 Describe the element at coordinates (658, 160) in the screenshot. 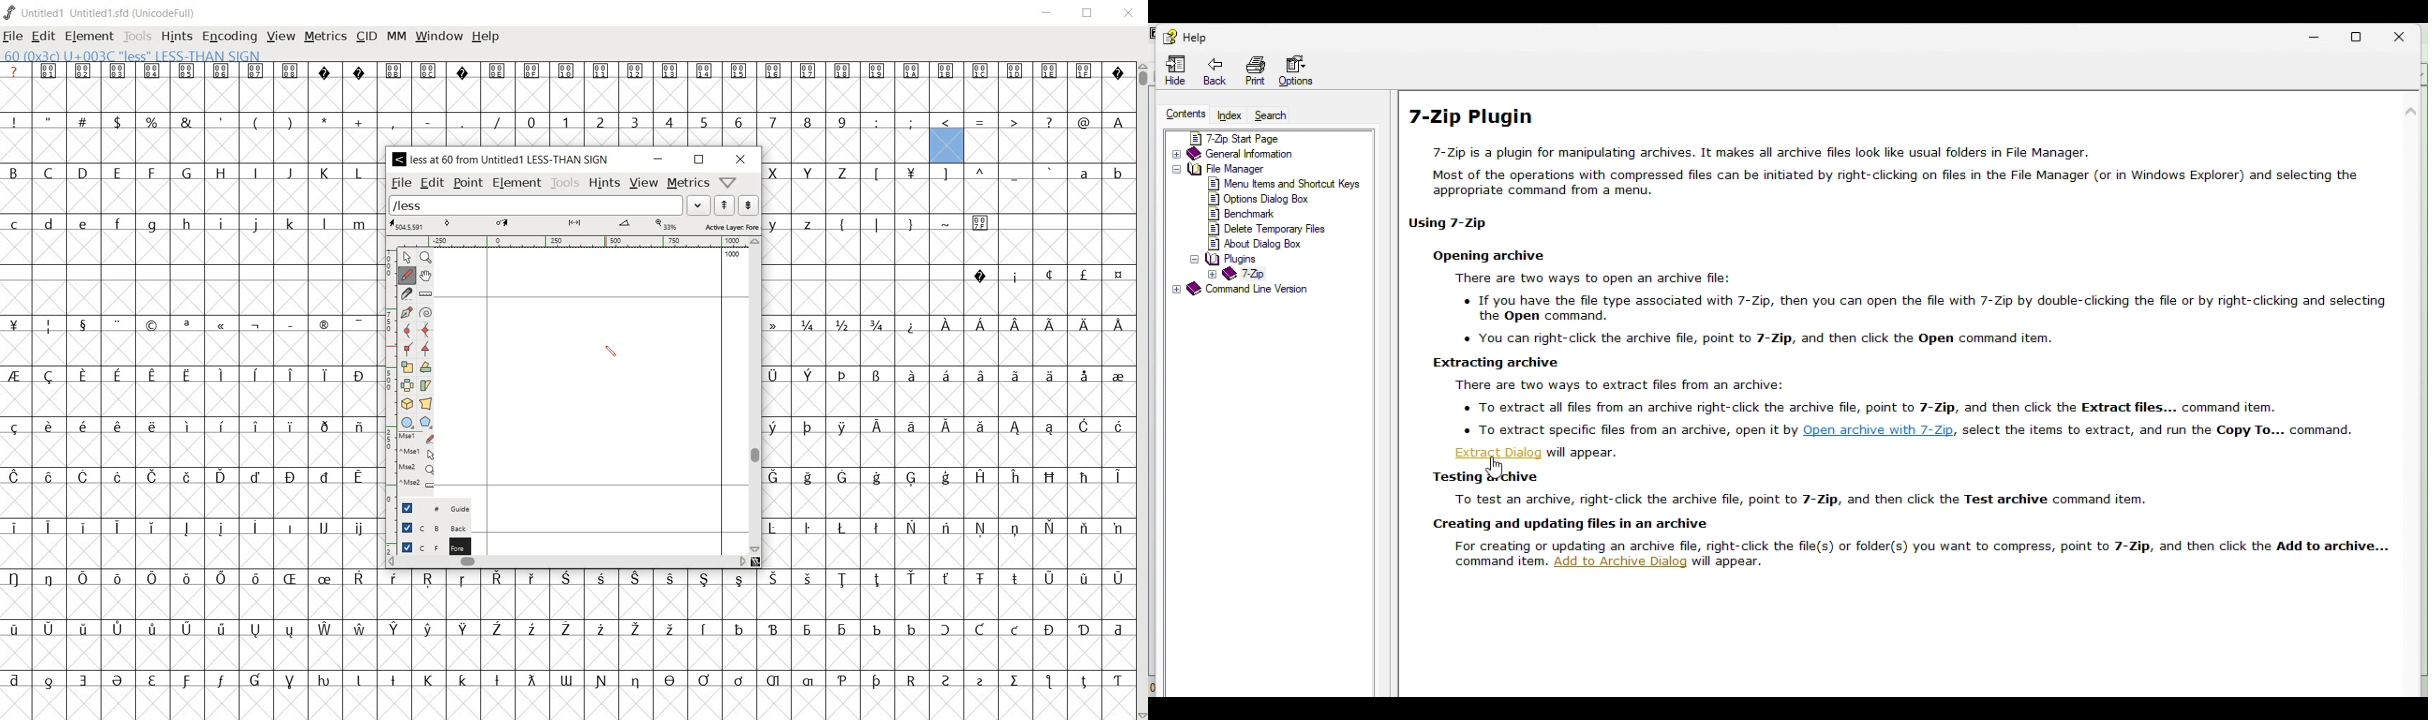

I see `minimize` at that location.